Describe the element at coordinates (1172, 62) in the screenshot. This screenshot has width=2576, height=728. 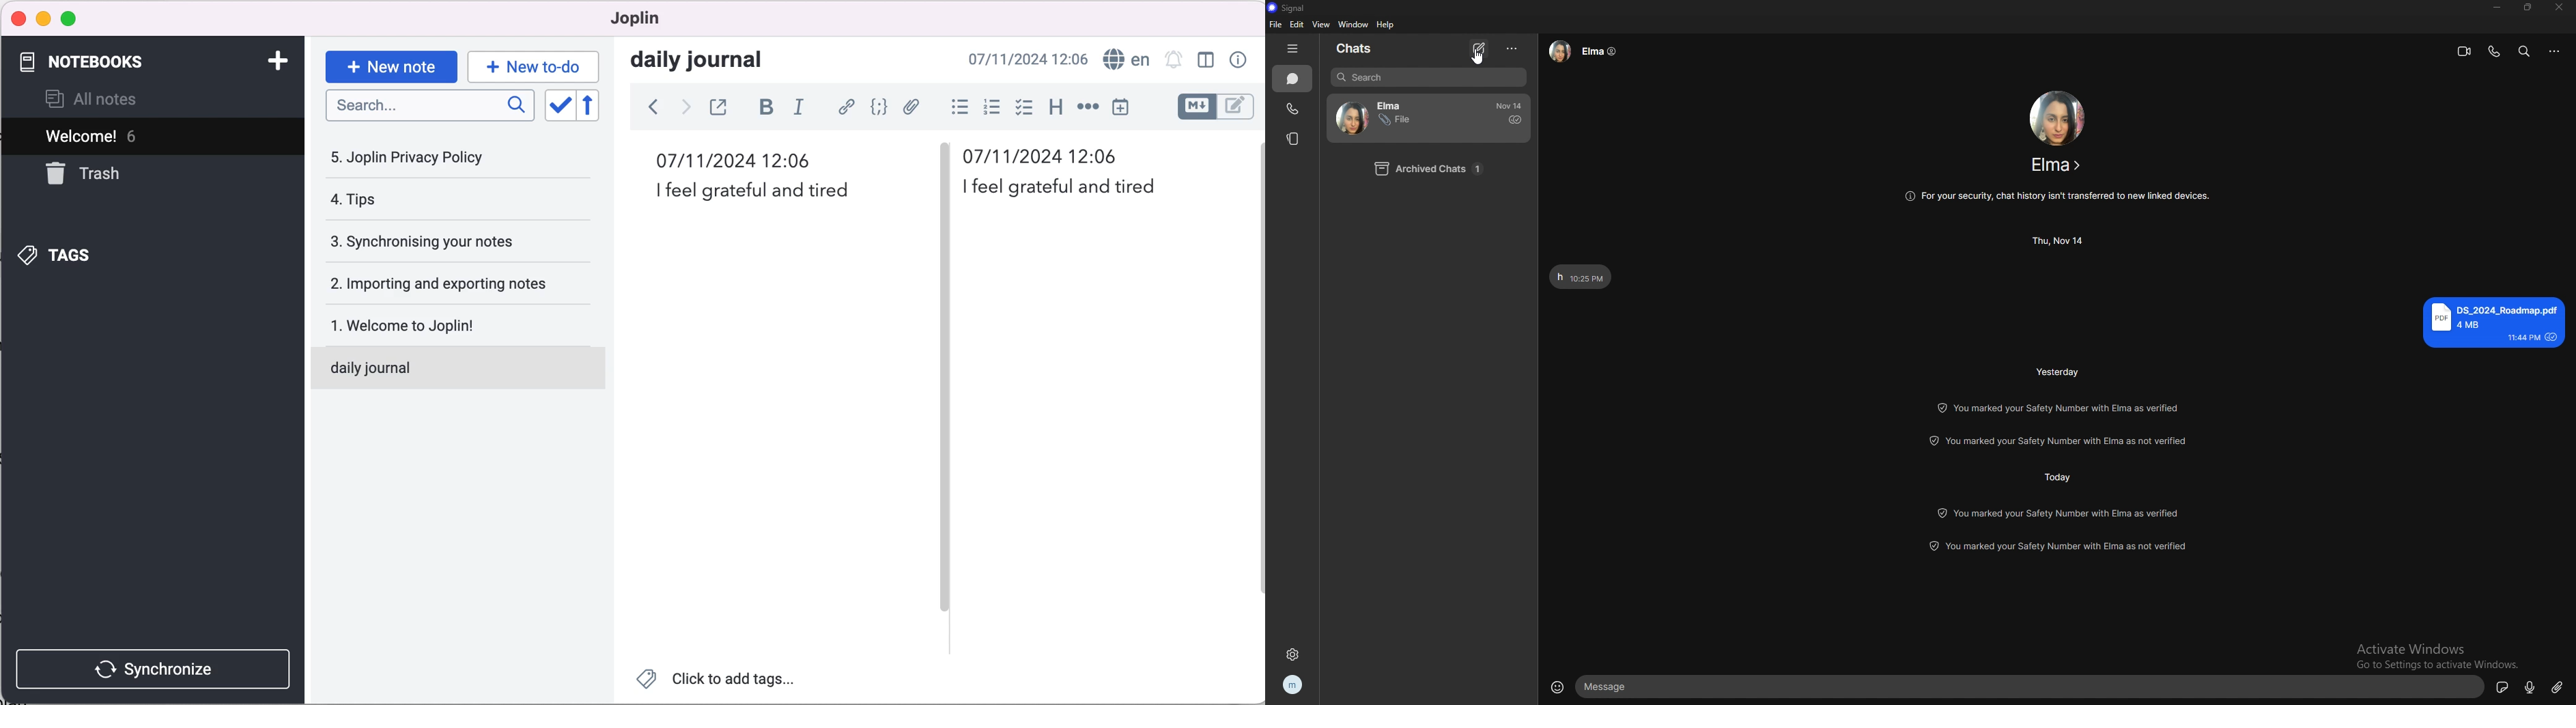
I see `set alarm` at that location.